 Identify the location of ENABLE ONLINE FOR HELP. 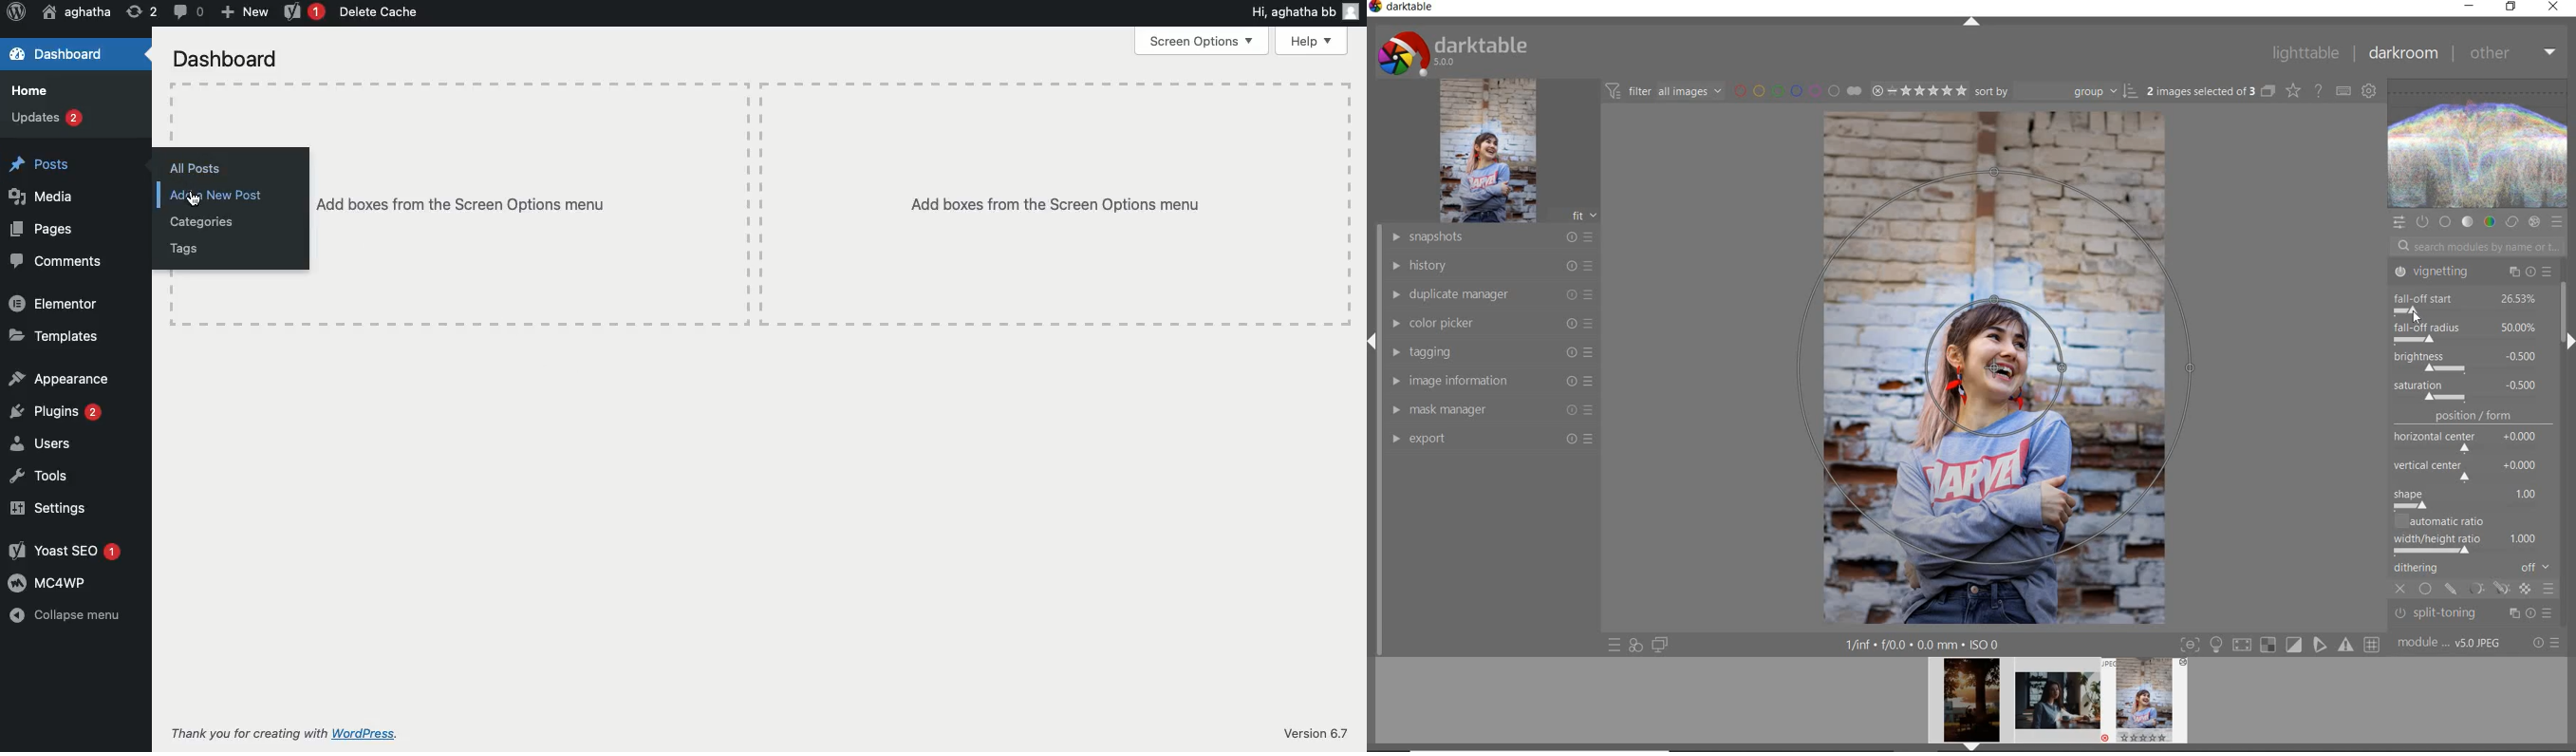
(2318, 89).